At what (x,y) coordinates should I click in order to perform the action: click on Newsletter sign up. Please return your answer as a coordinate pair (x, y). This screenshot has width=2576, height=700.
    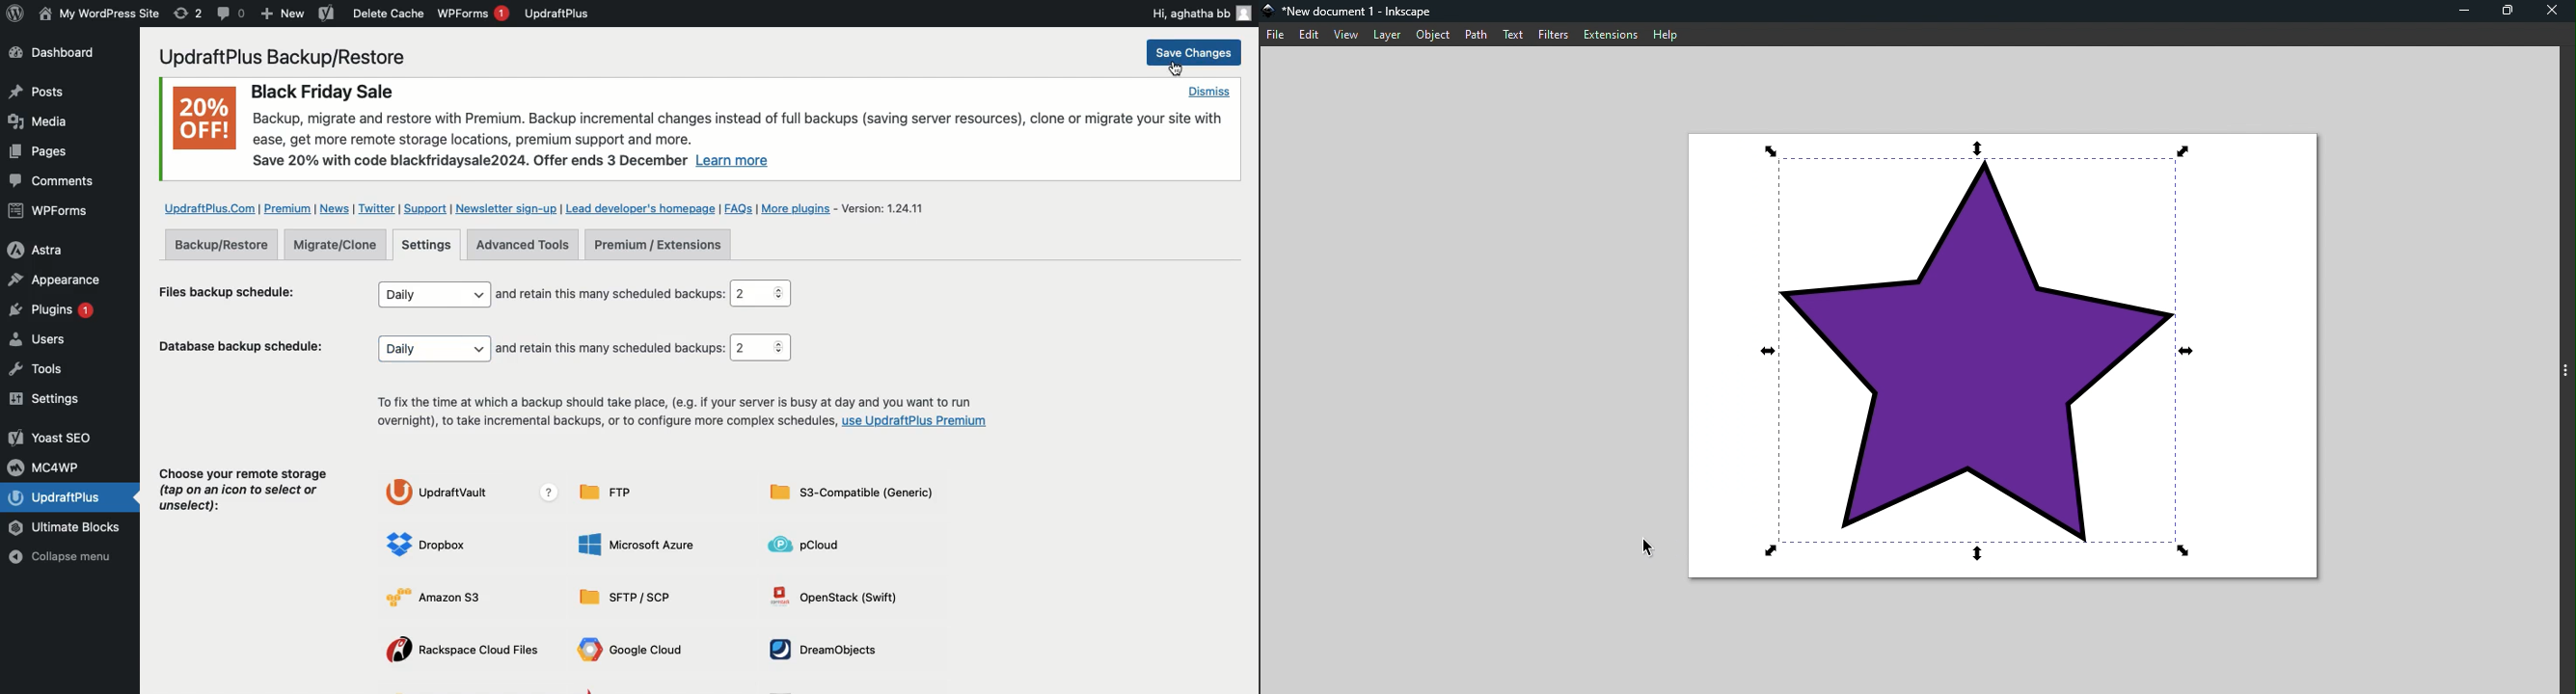
    Looking at the image, I should click on (504, 208).